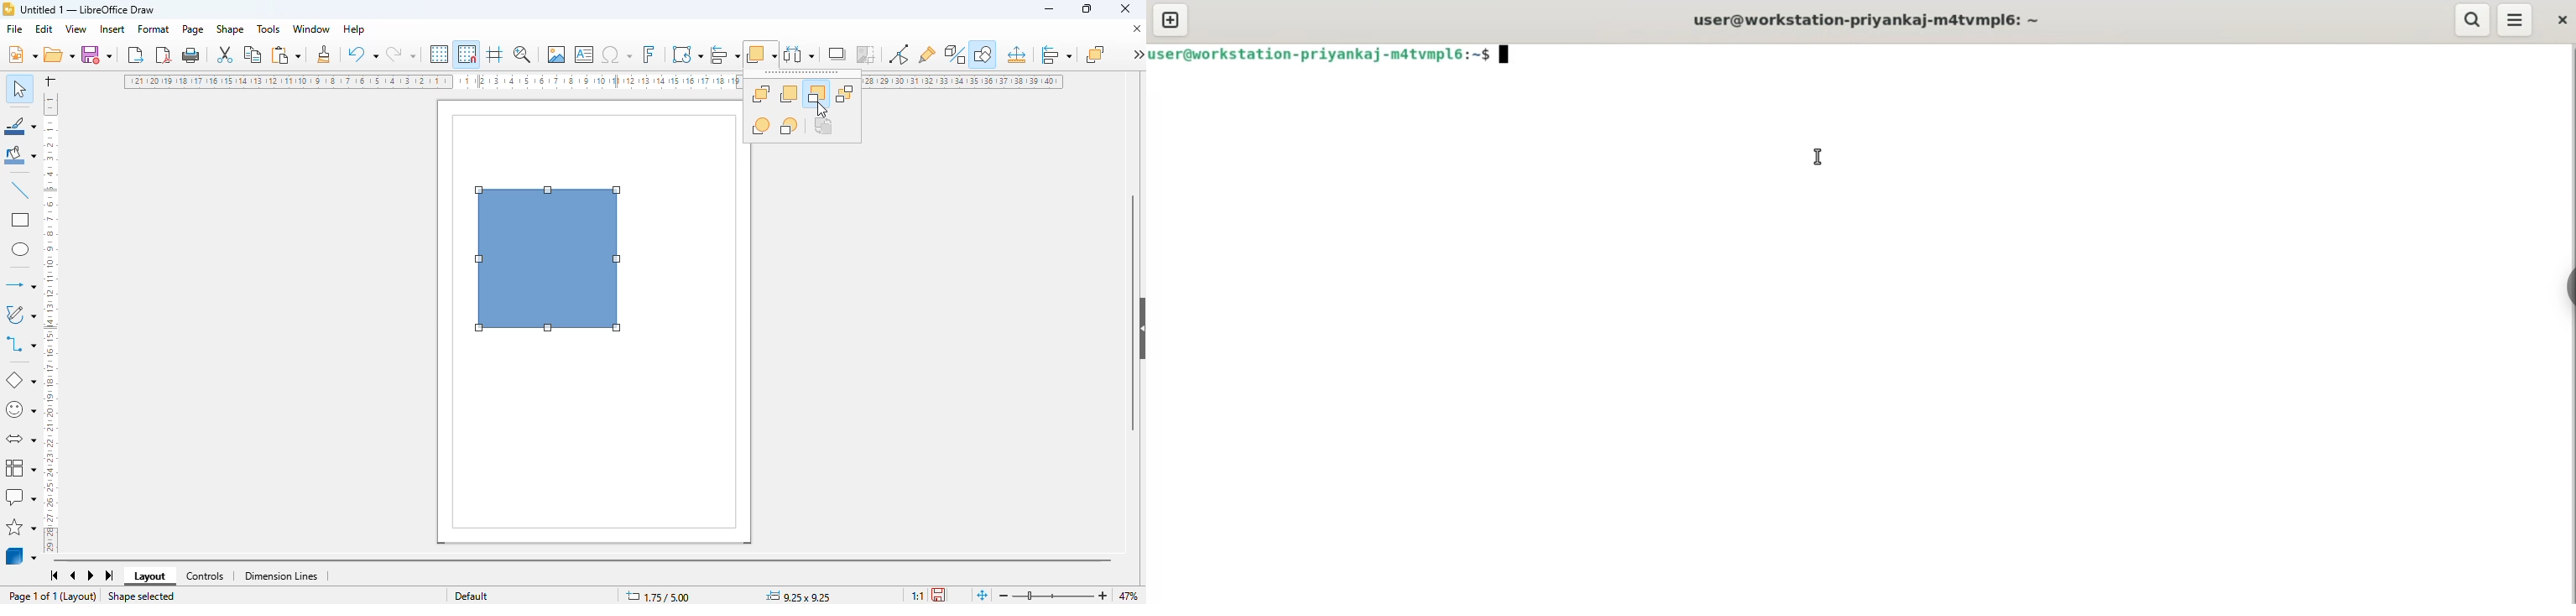 The width and height of the screenshot is (2576, 616). What do you see at coordinates (33, 596) in the screenshot?
I see `page 1 of 1` at bounding box center [33, 596].